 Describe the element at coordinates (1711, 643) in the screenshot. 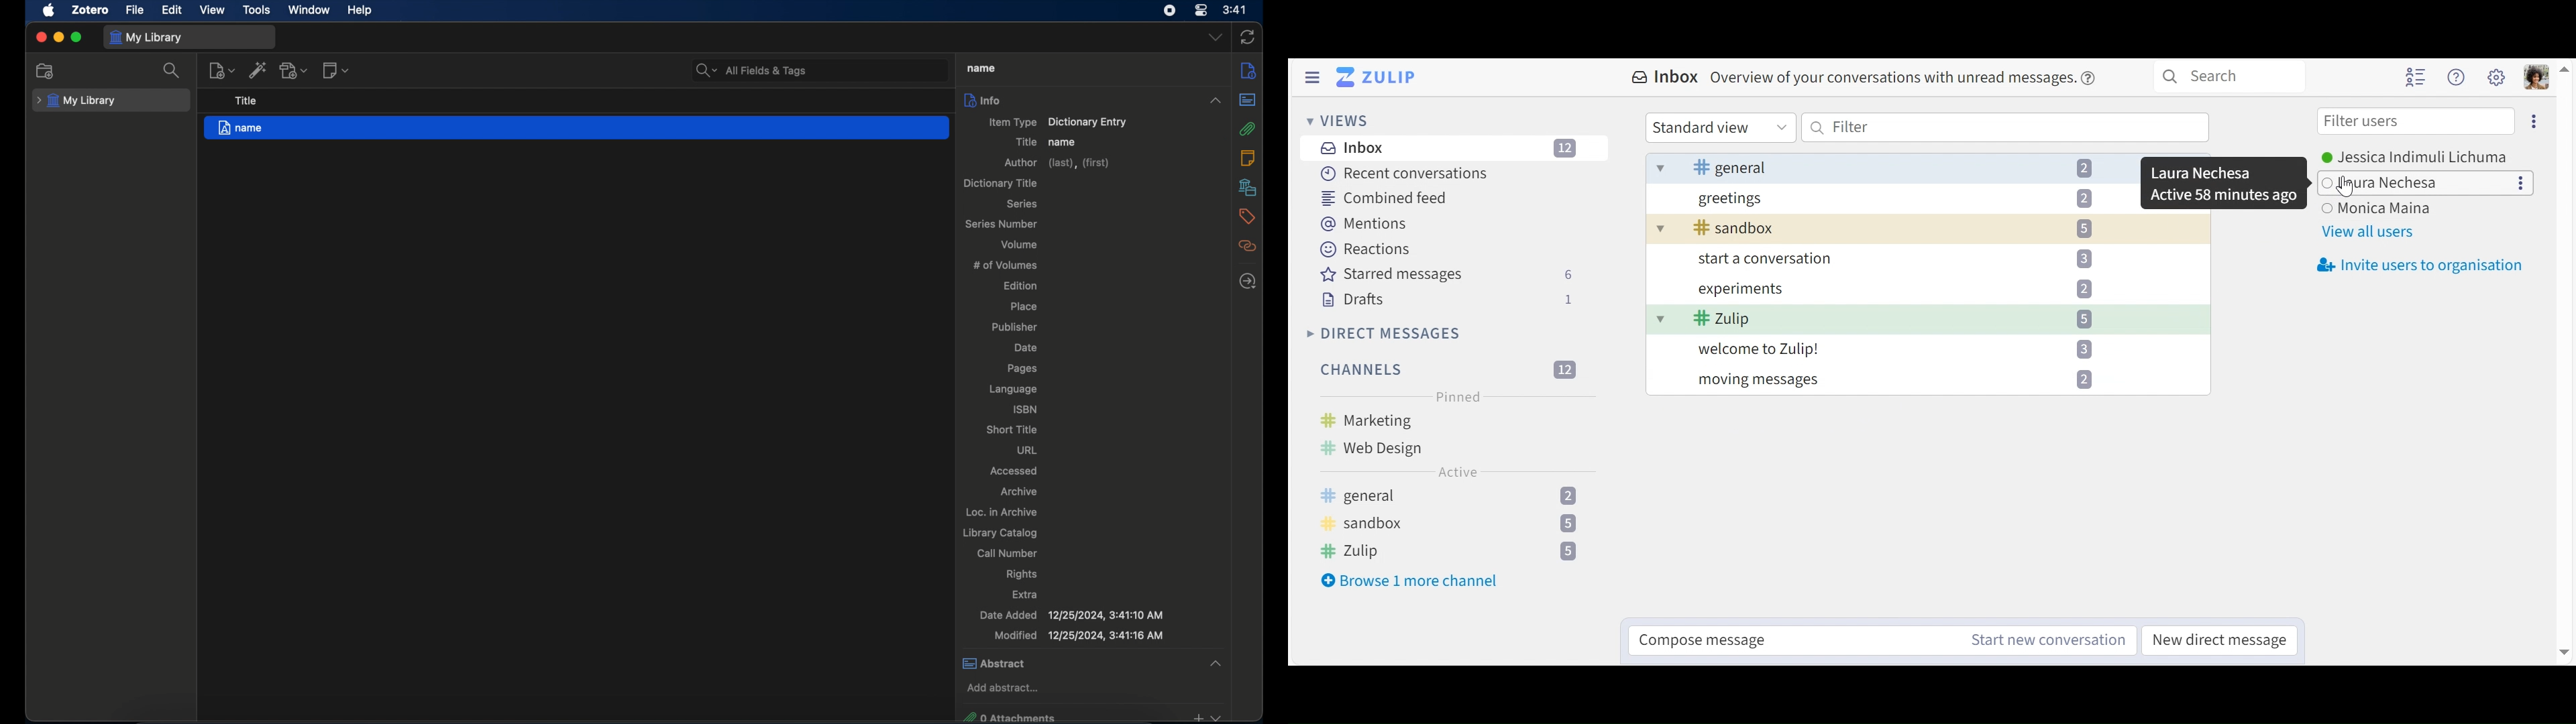

I see `Compose message` at that location.